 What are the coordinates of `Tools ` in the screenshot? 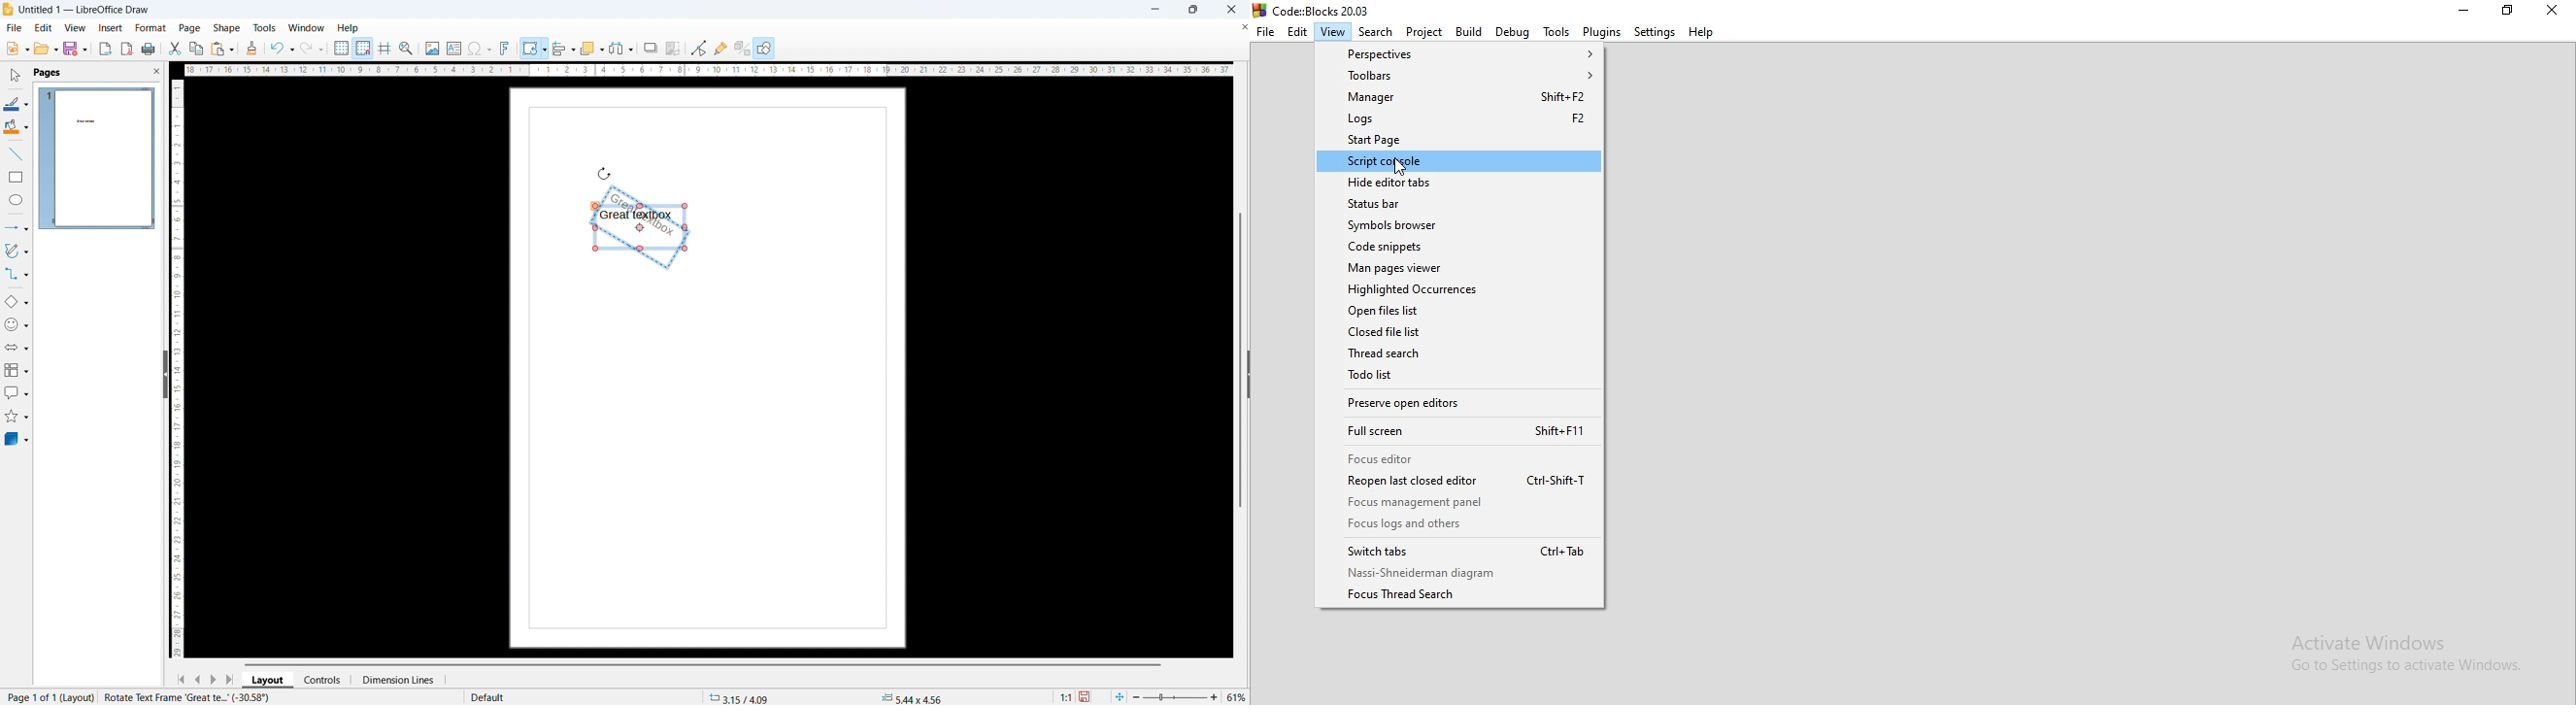 It's located at (1556, 31).